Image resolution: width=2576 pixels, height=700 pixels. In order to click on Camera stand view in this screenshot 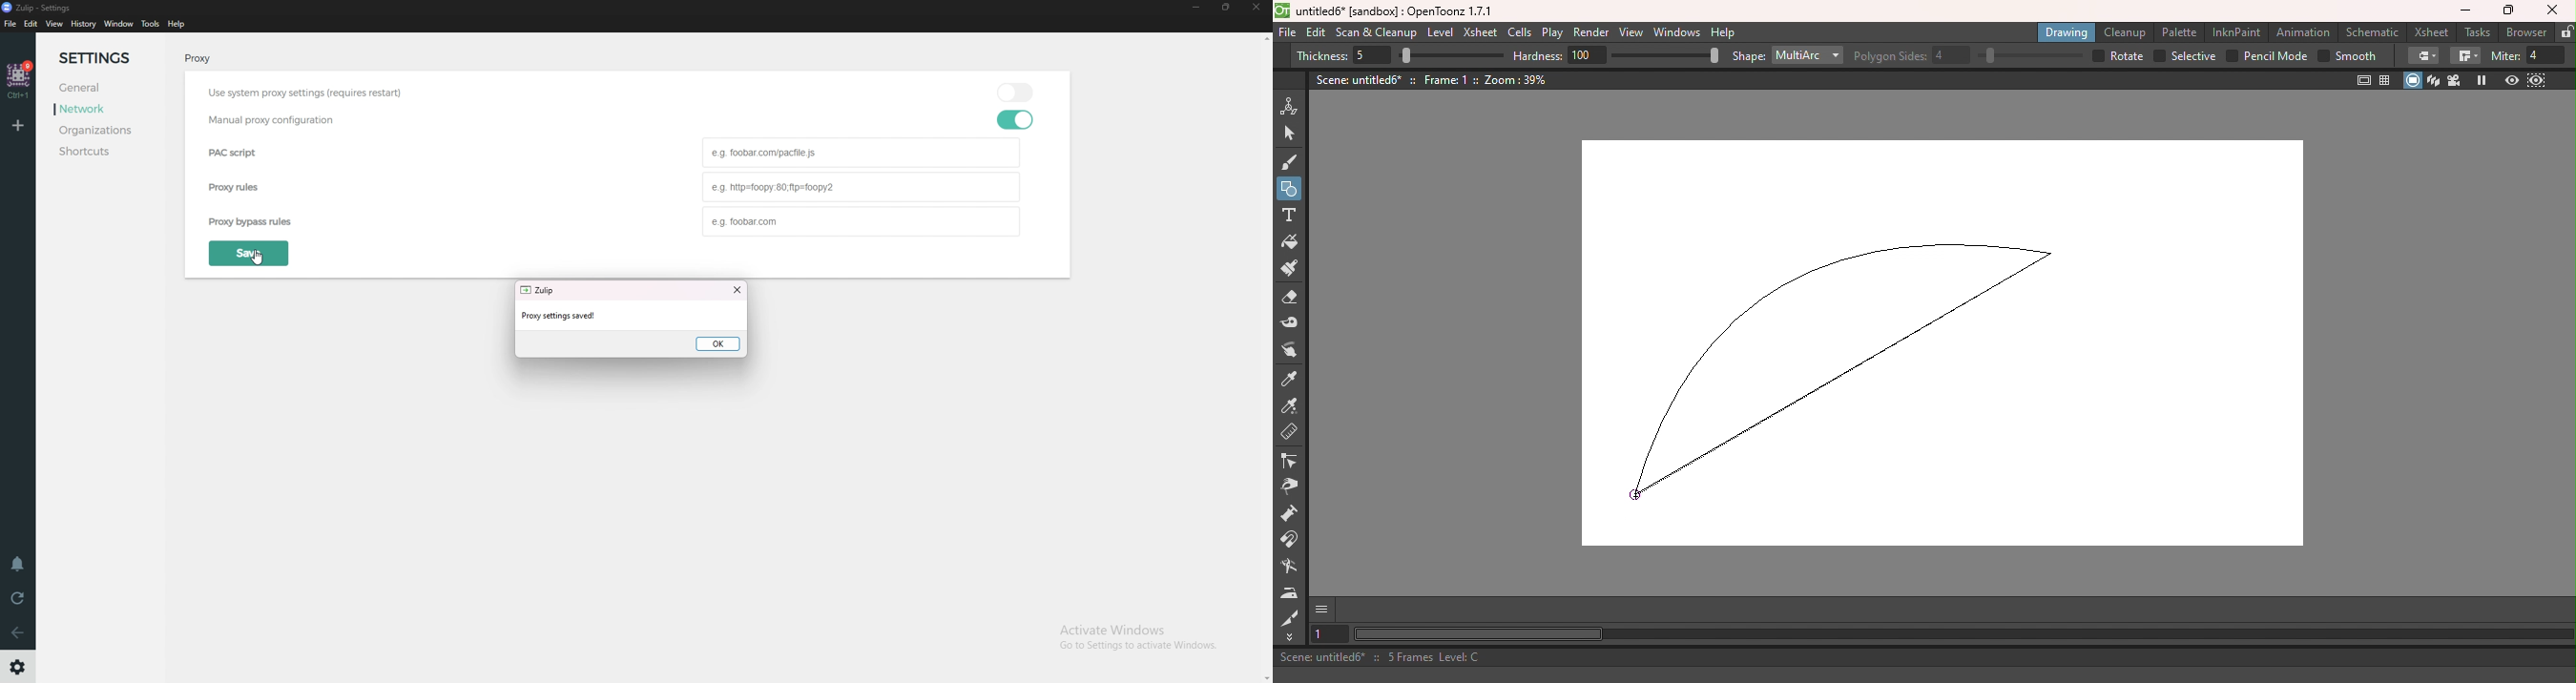, I will do `click(2413, 80)`.